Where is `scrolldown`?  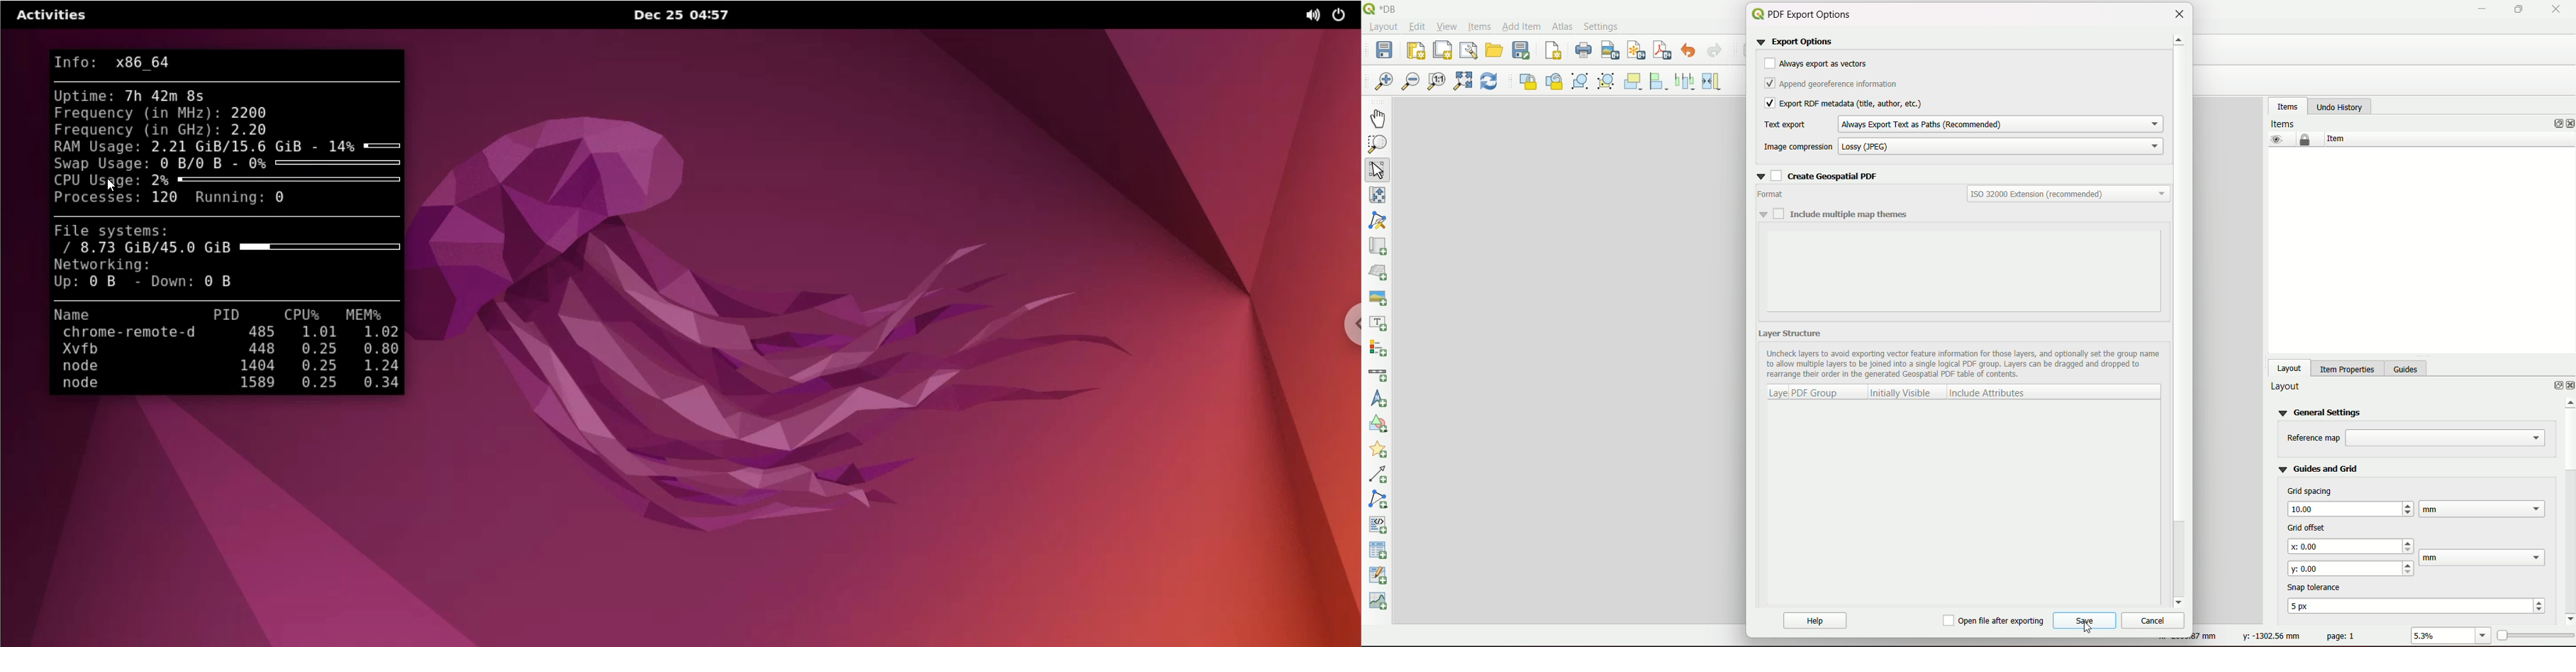
scrolldown is located at coordinates (2181, 601).